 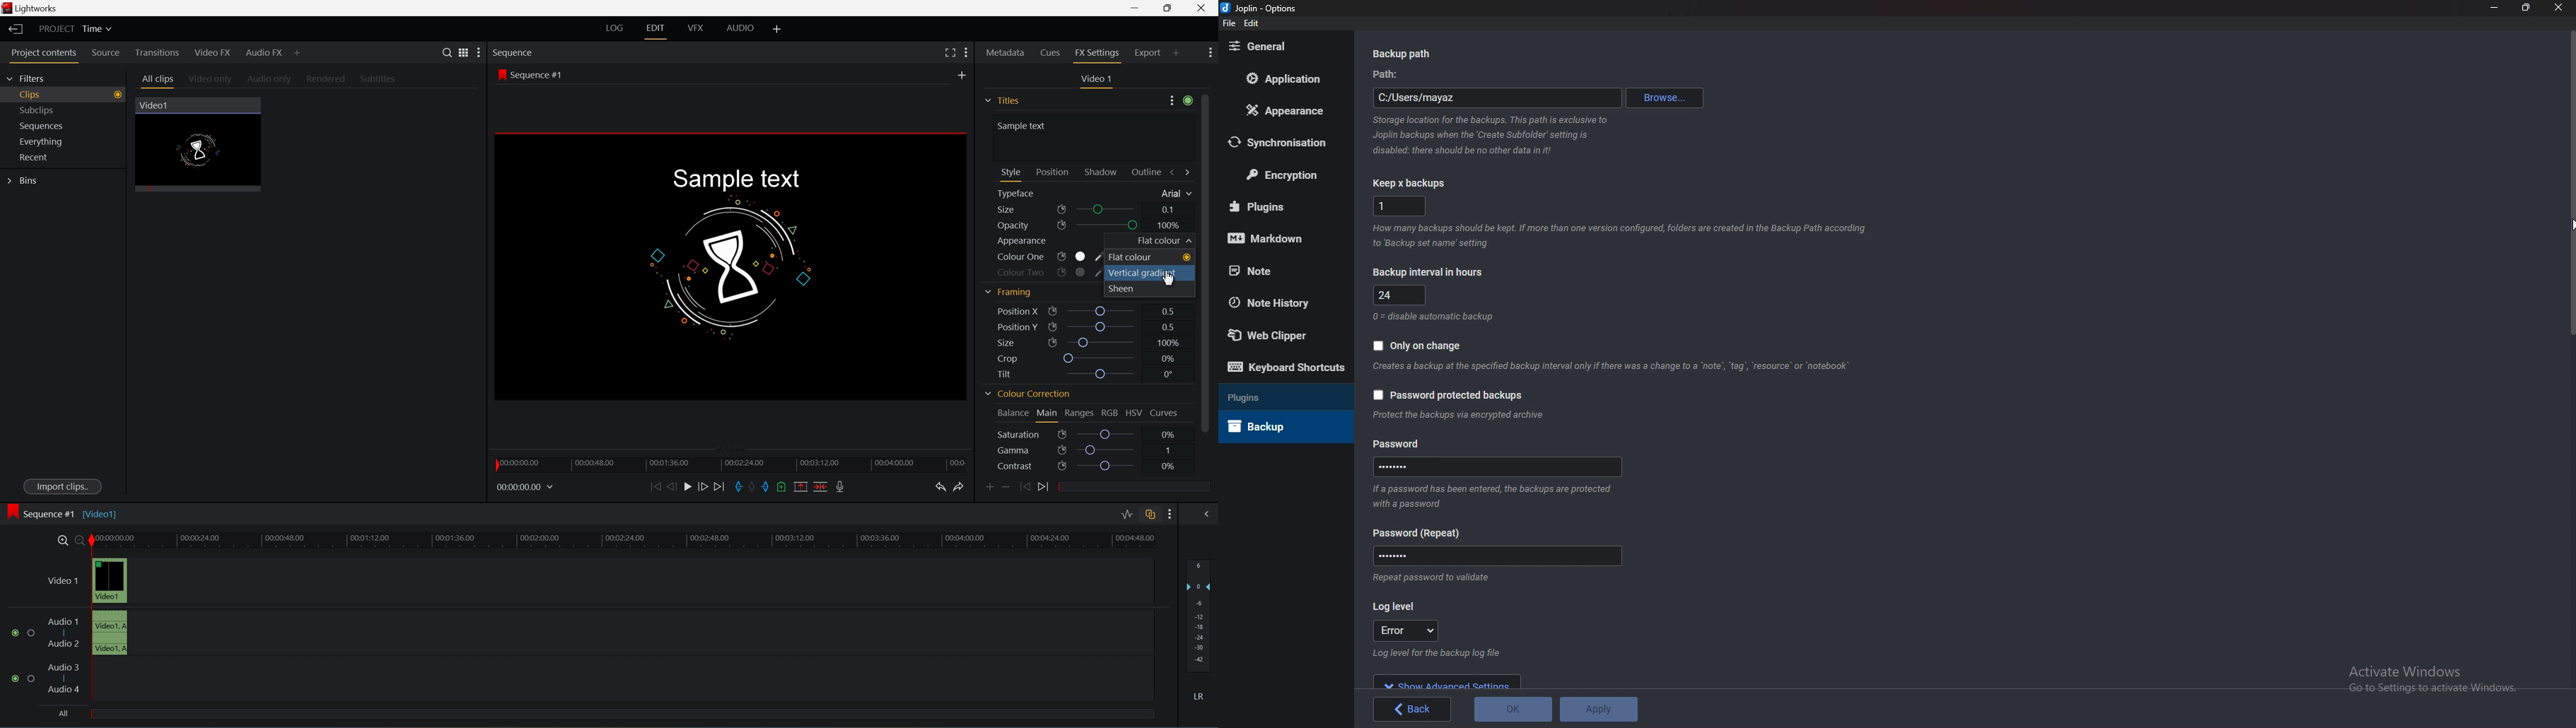 I want to click on Audio 4, so click(x=65, y=689).